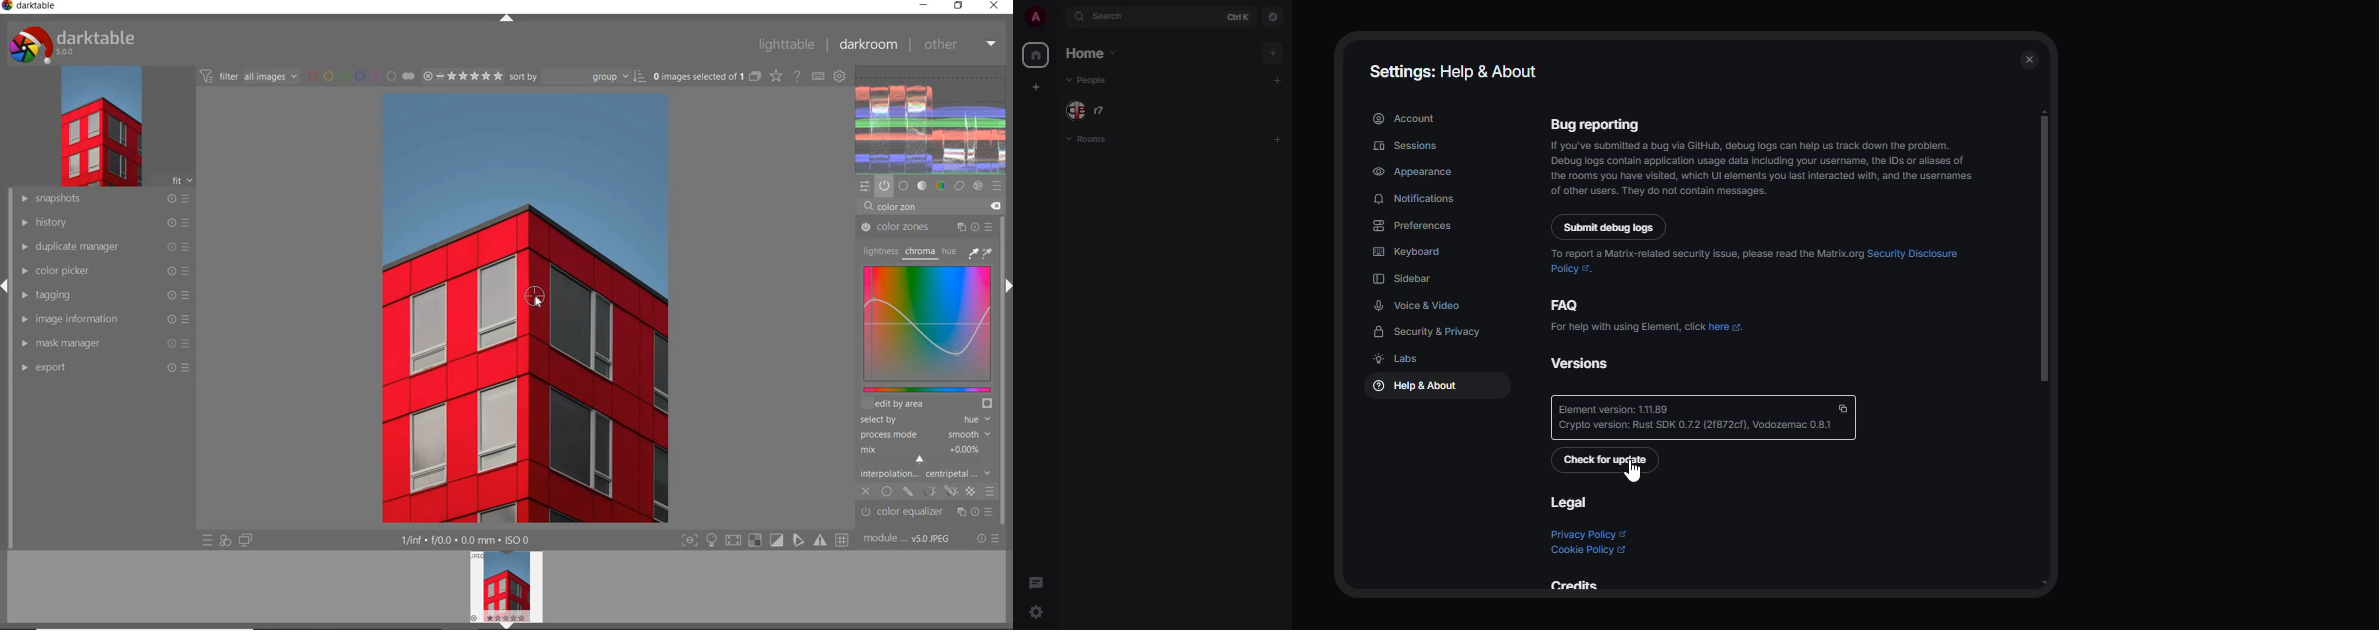  What do you see at coordinates (208, 541) in the screenshot?
I see `quick access to presets` at bounding box center [208, 541].